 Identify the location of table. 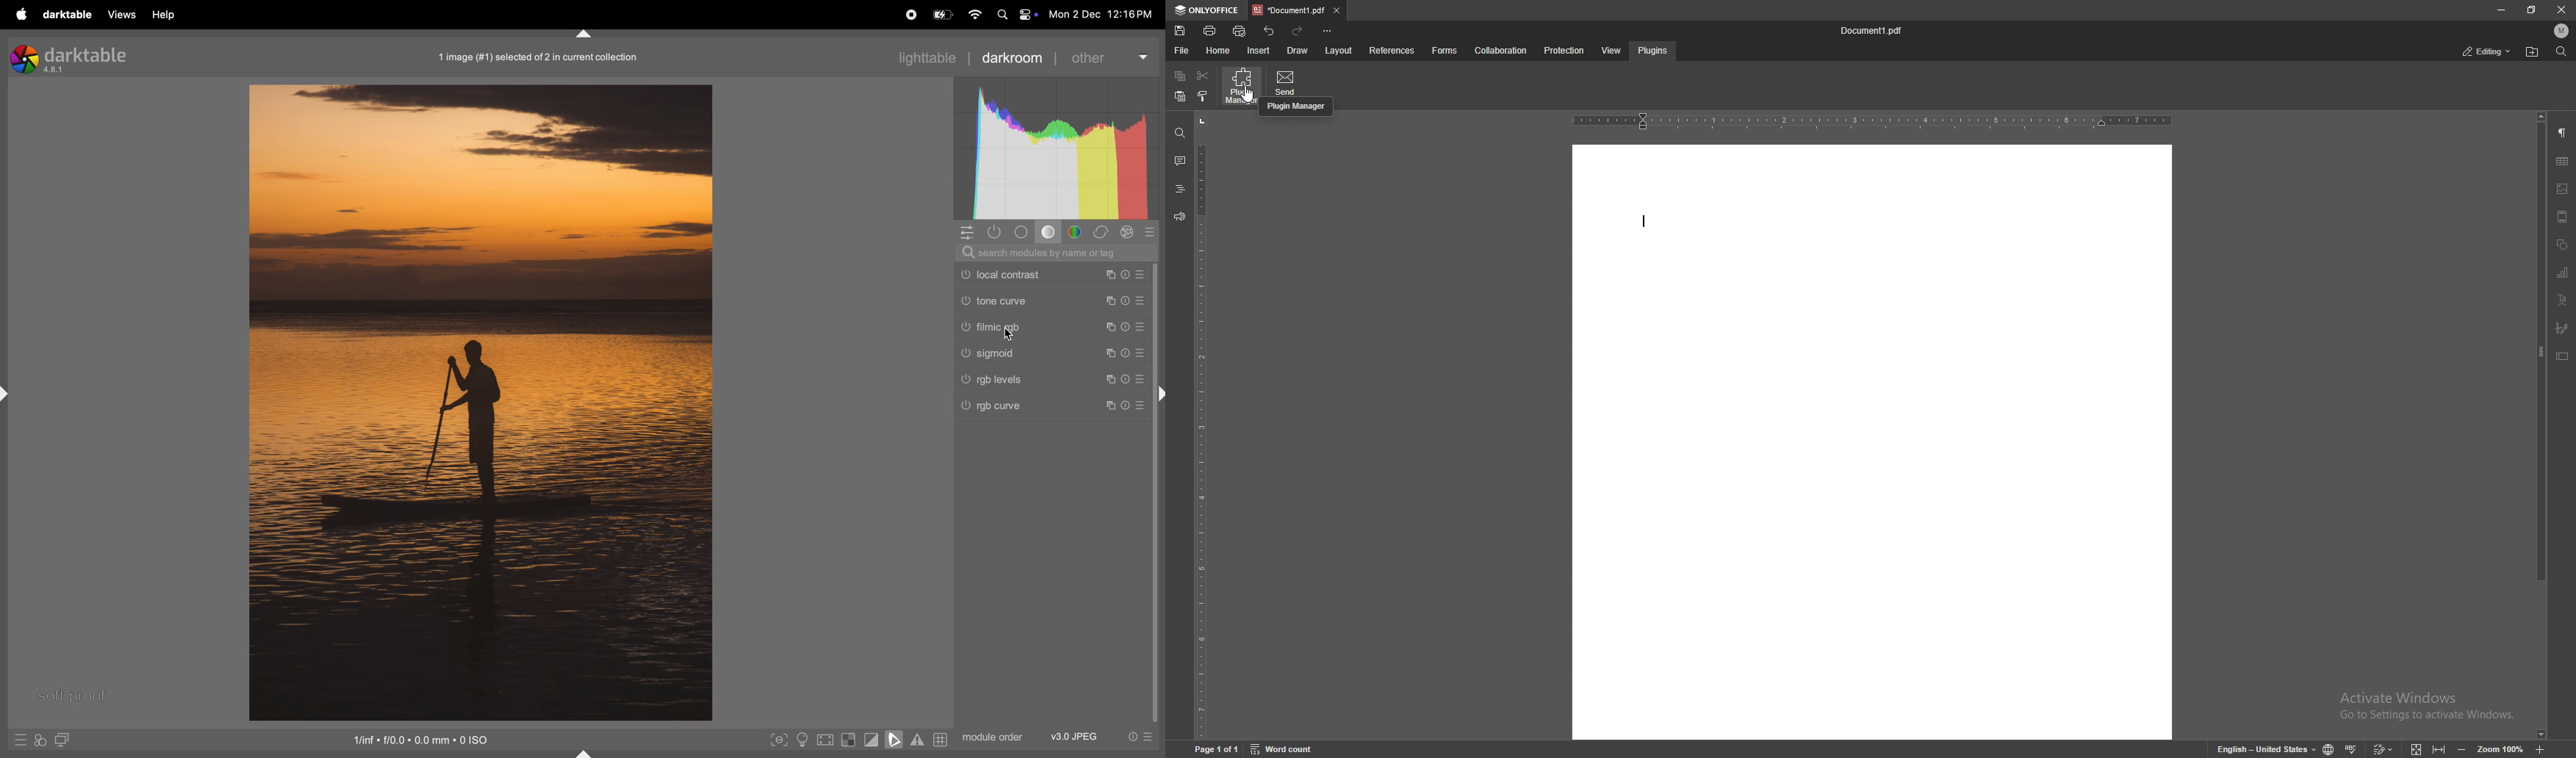
(2562, 162).